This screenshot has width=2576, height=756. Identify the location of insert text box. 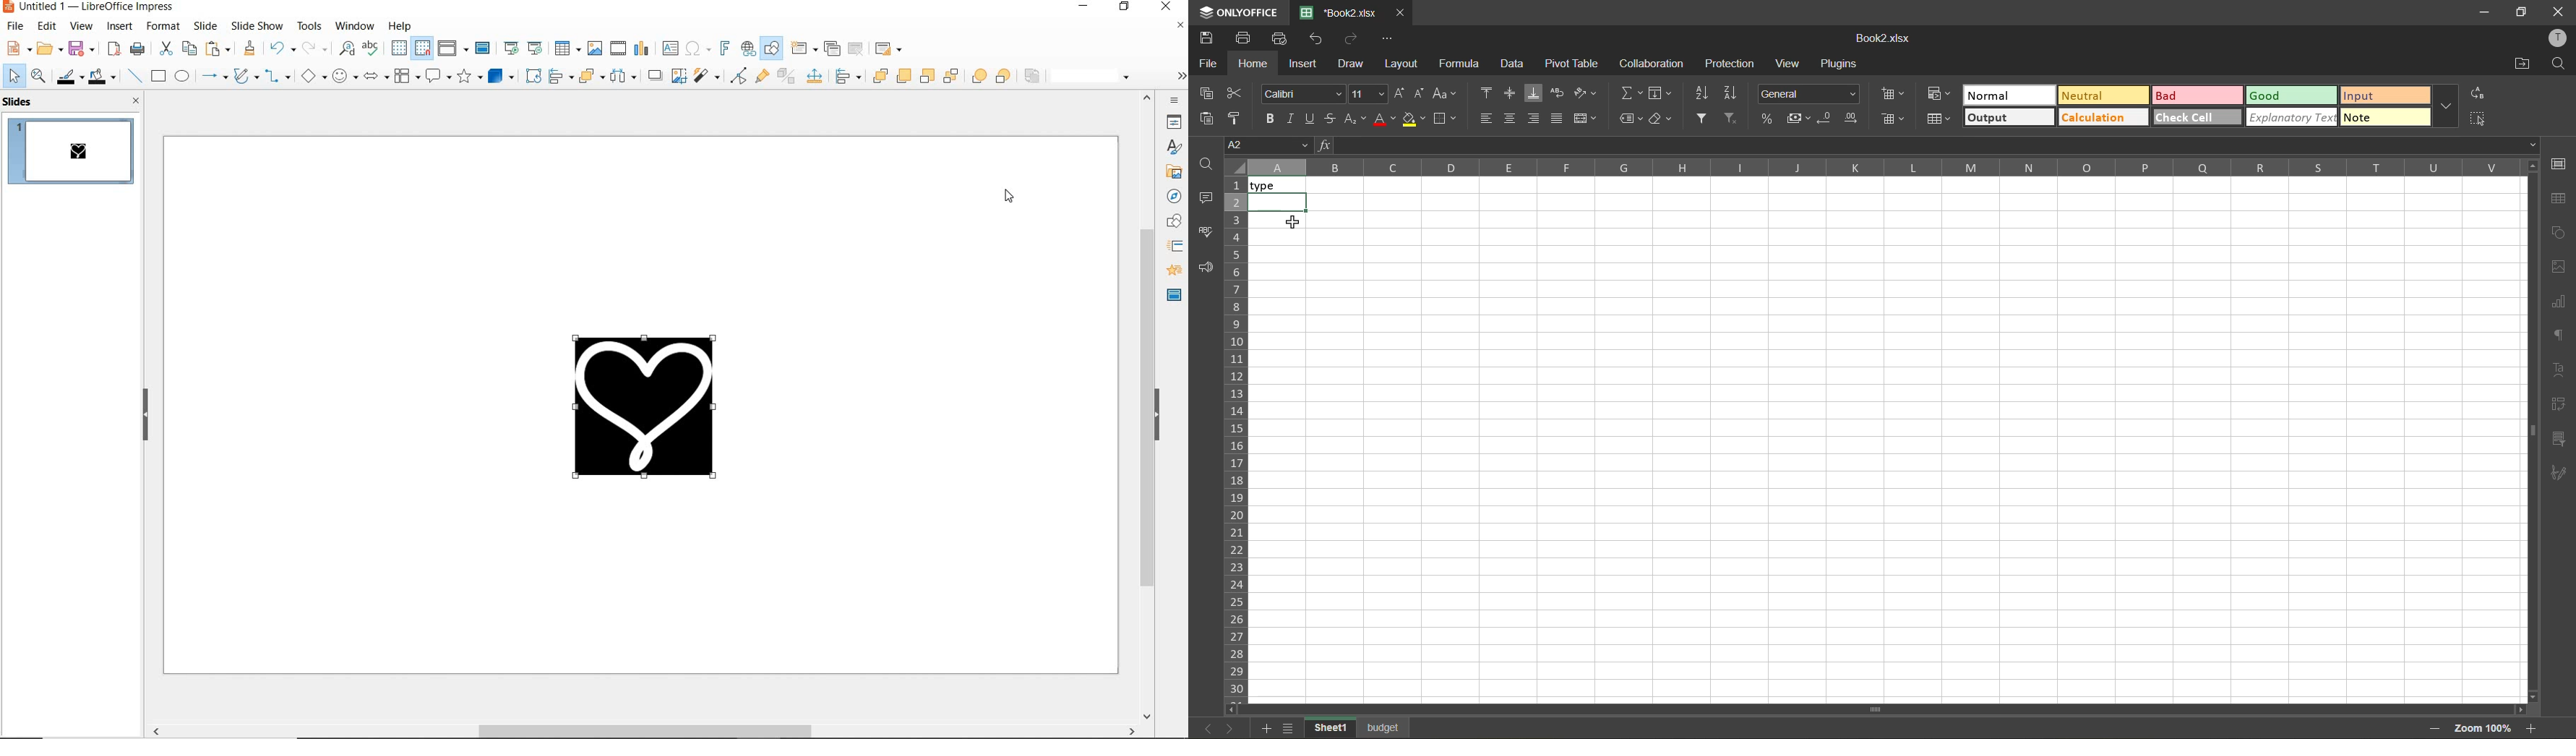
(669, 49).